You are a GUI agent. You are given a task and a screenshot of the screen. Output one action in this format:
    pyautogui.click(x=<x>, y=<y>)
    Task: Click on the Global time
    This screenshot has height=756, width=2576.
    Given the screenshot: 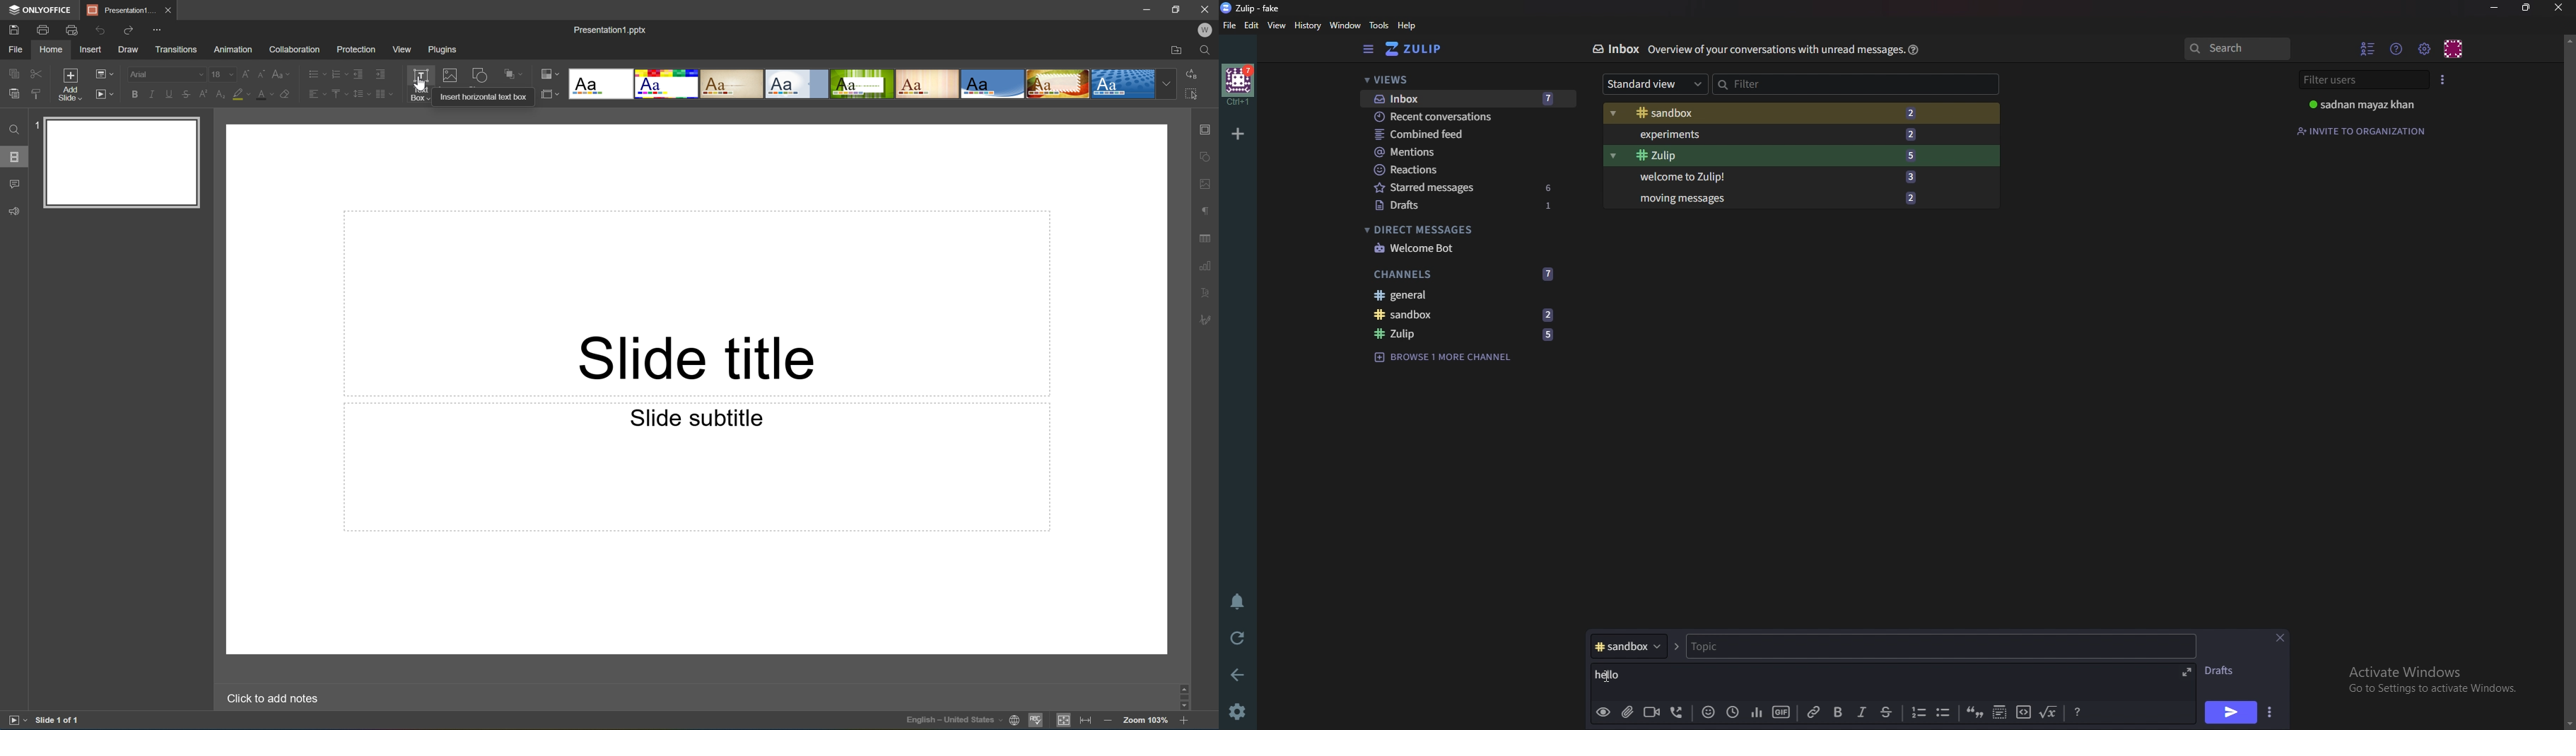 What is the action you would take?
    pyautogui.click(x=1733, y=712)
    